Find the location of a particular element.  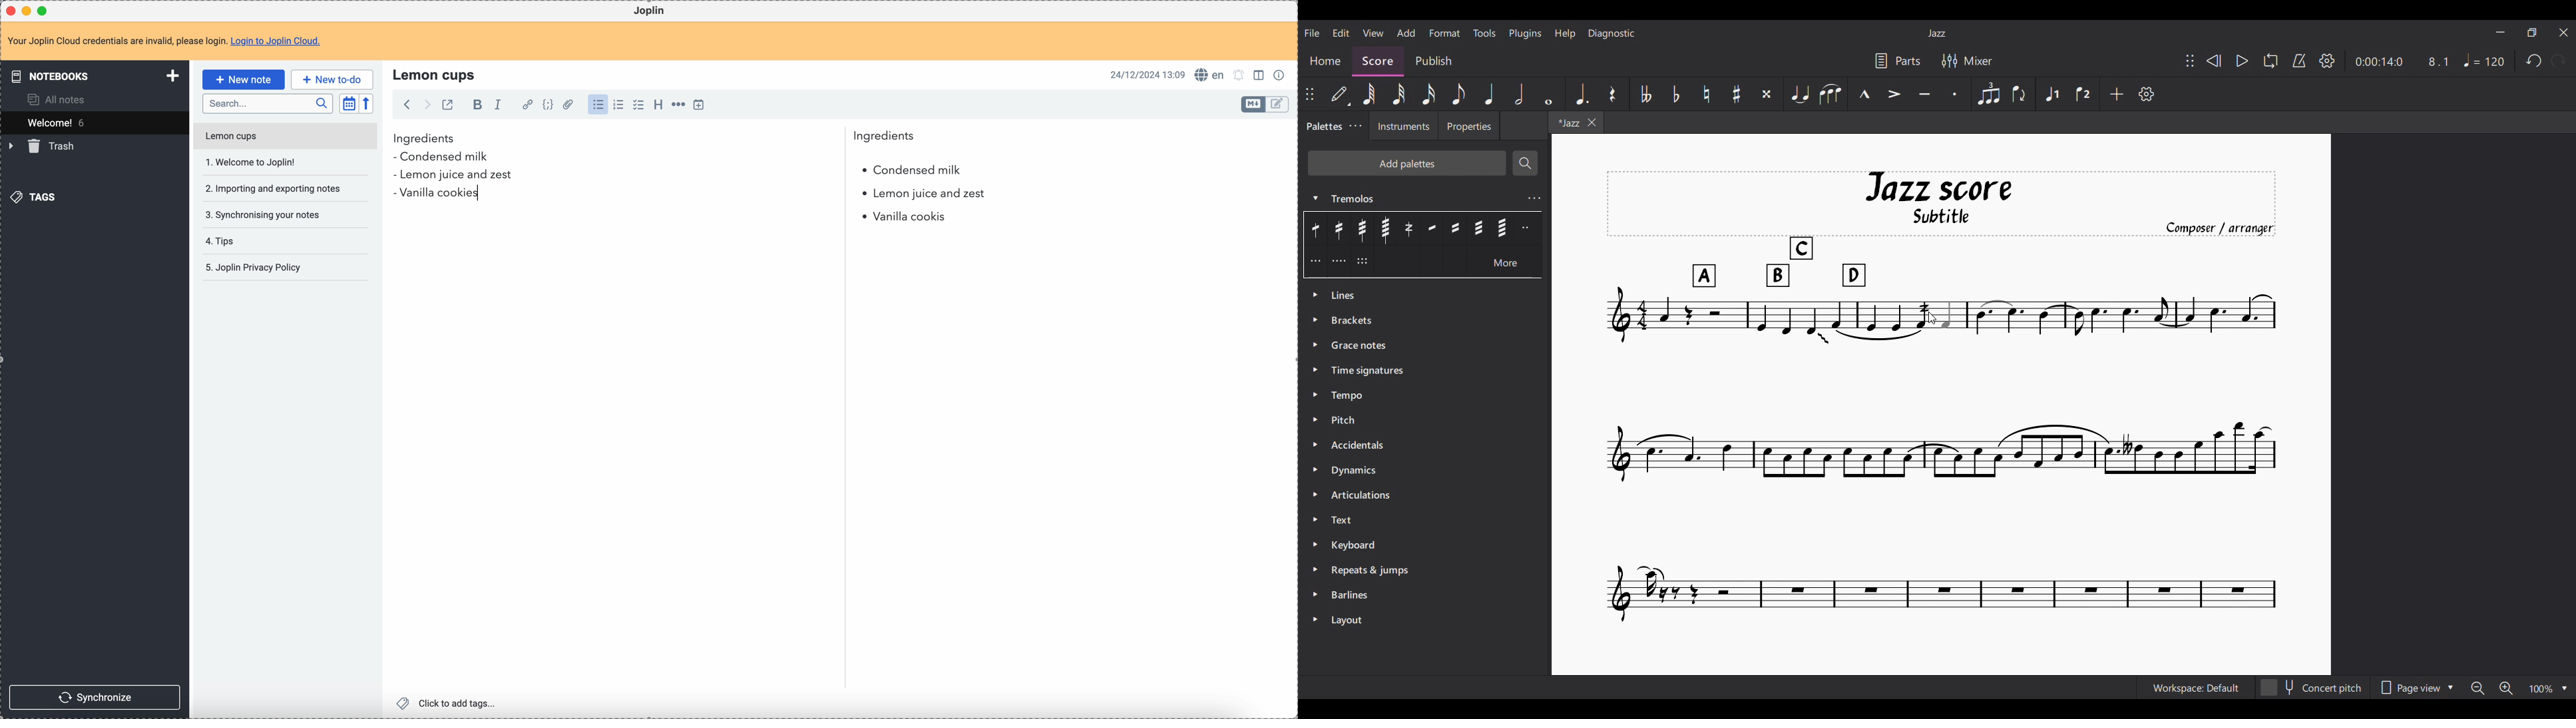

lemon juice and zest is located at coordinates (452, 176).